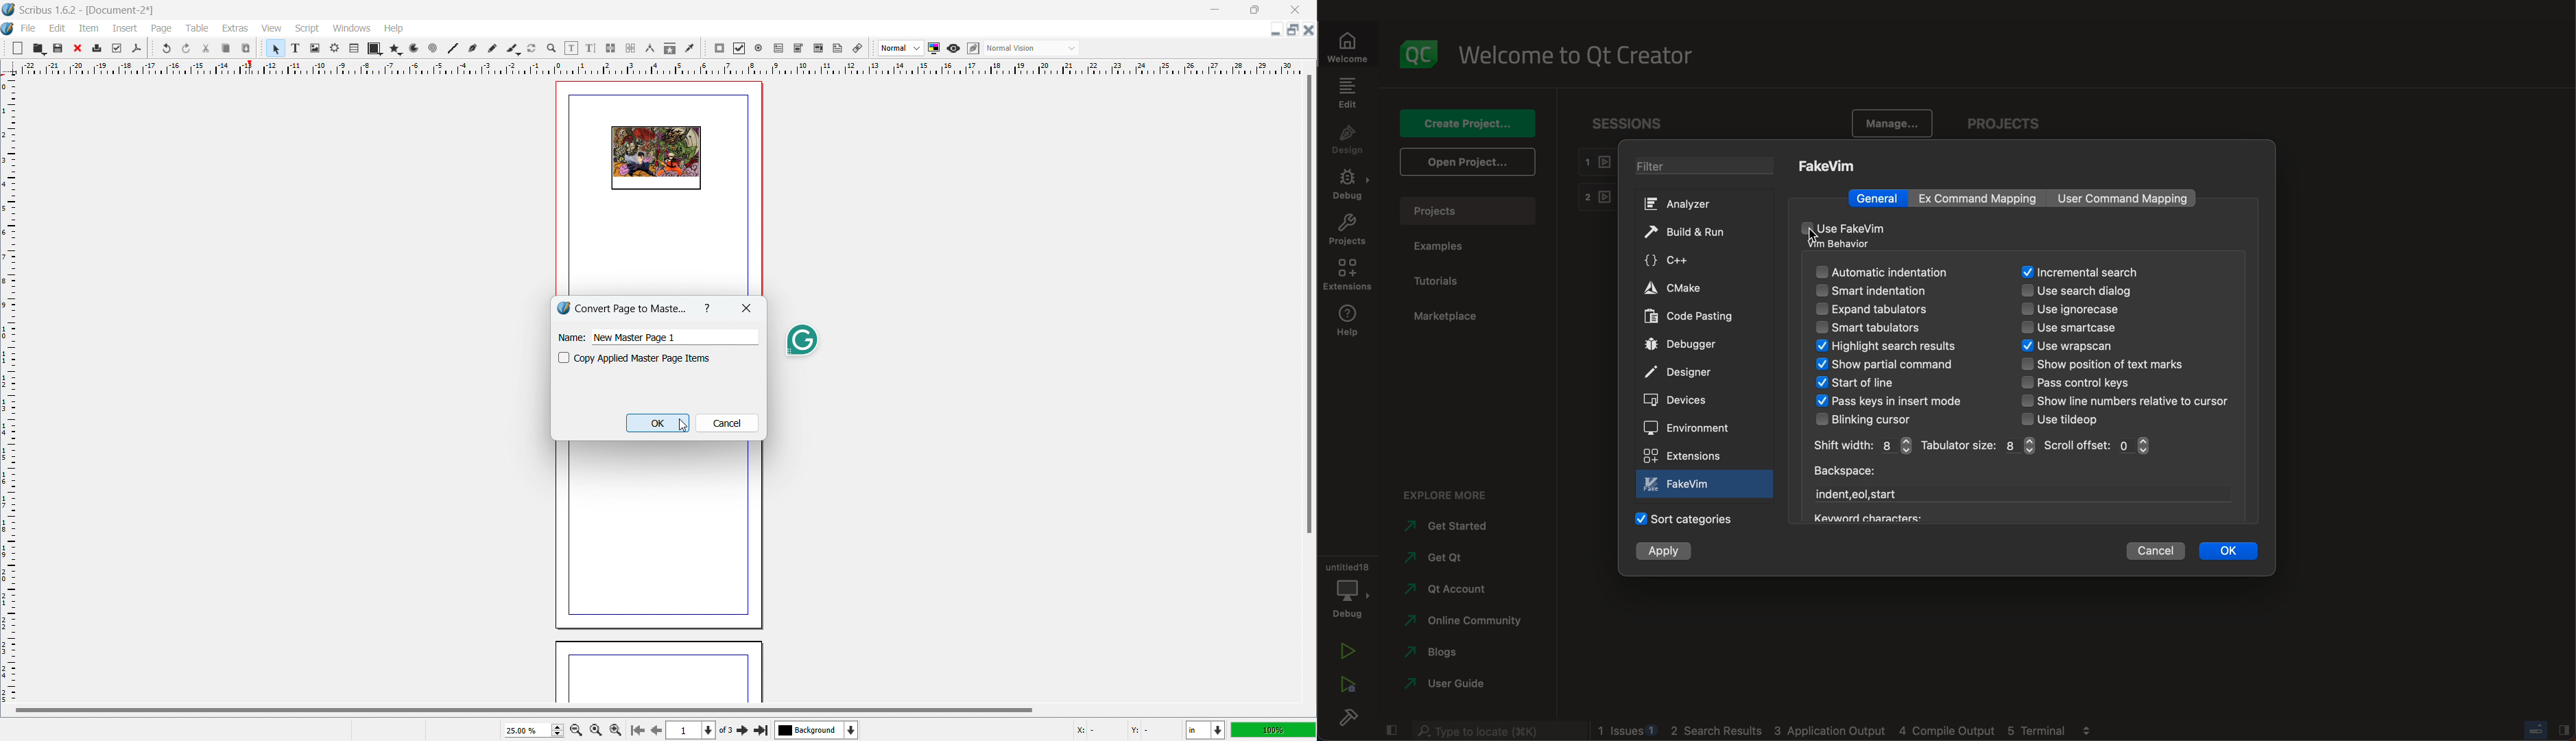 The width and height of the screenshot is (2576, 756). I want to click on command mapping, so click(2125, 199).